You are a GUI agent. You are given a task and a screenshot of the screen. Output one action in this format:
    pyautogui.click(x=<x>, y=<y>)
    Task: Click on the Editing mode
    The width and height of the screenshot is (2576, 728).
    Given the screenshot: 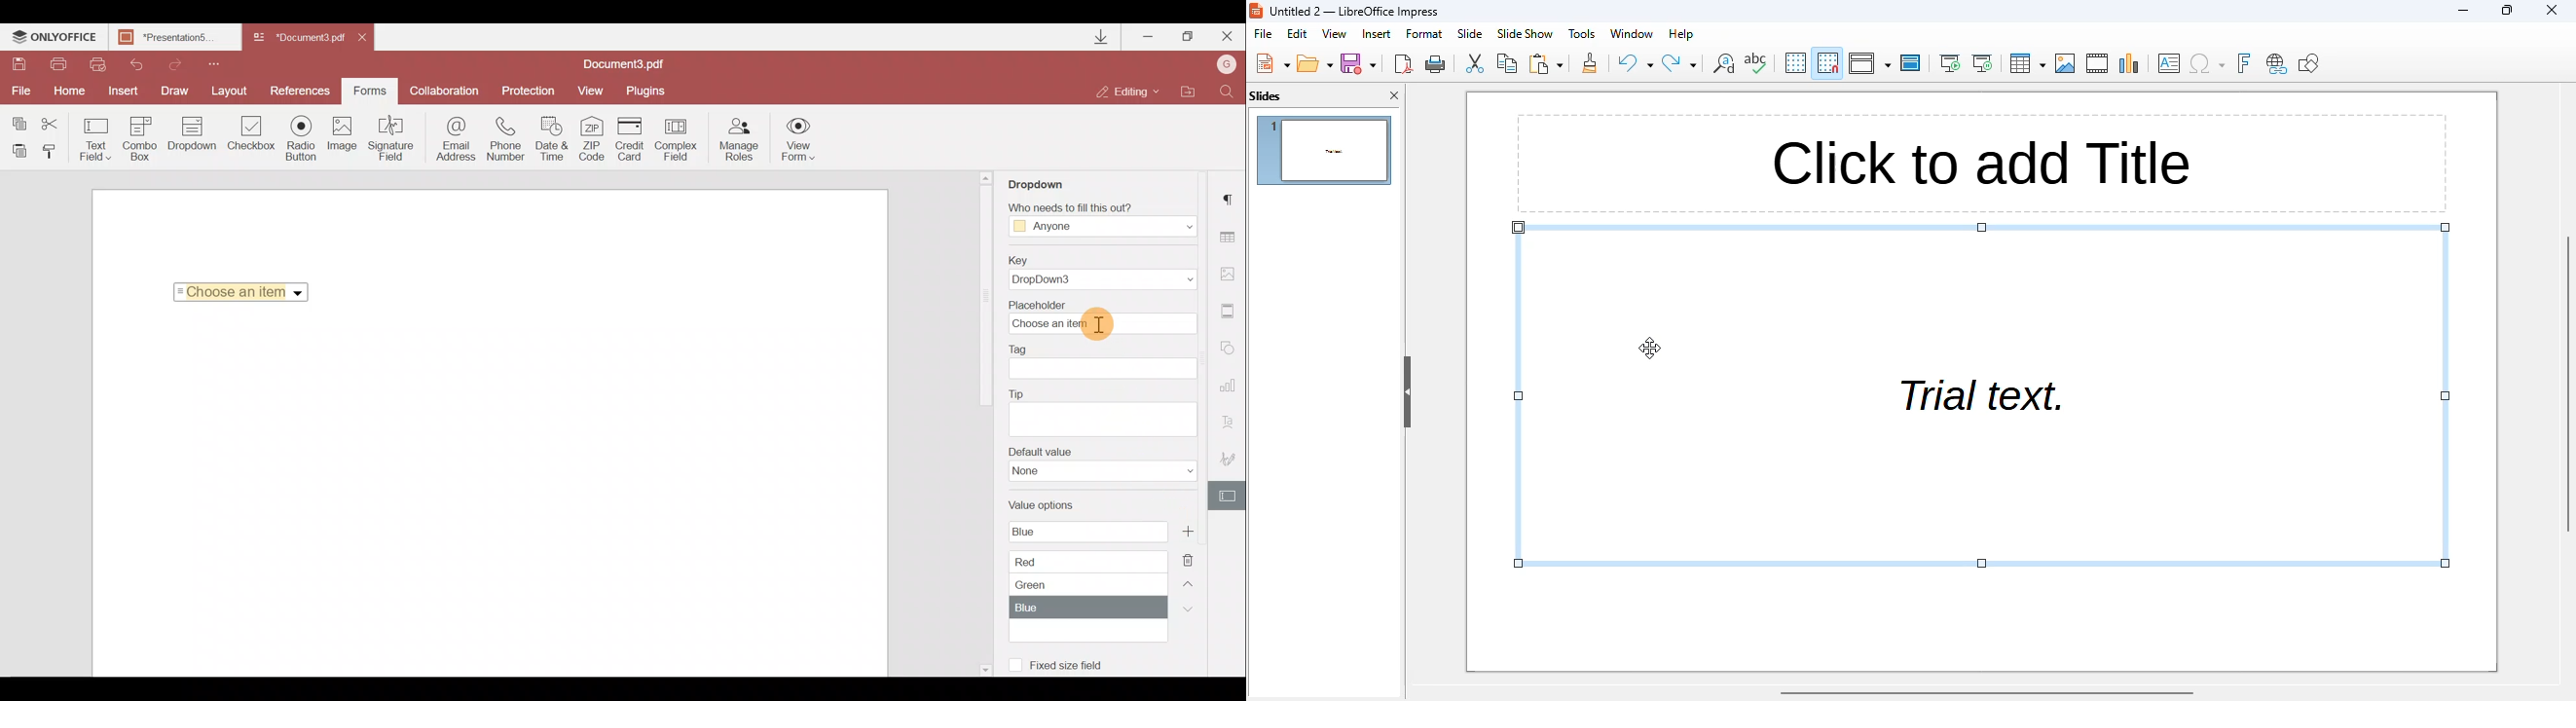 What is the action you would take?
    pyautogui.click(x=1129, y=93)
    